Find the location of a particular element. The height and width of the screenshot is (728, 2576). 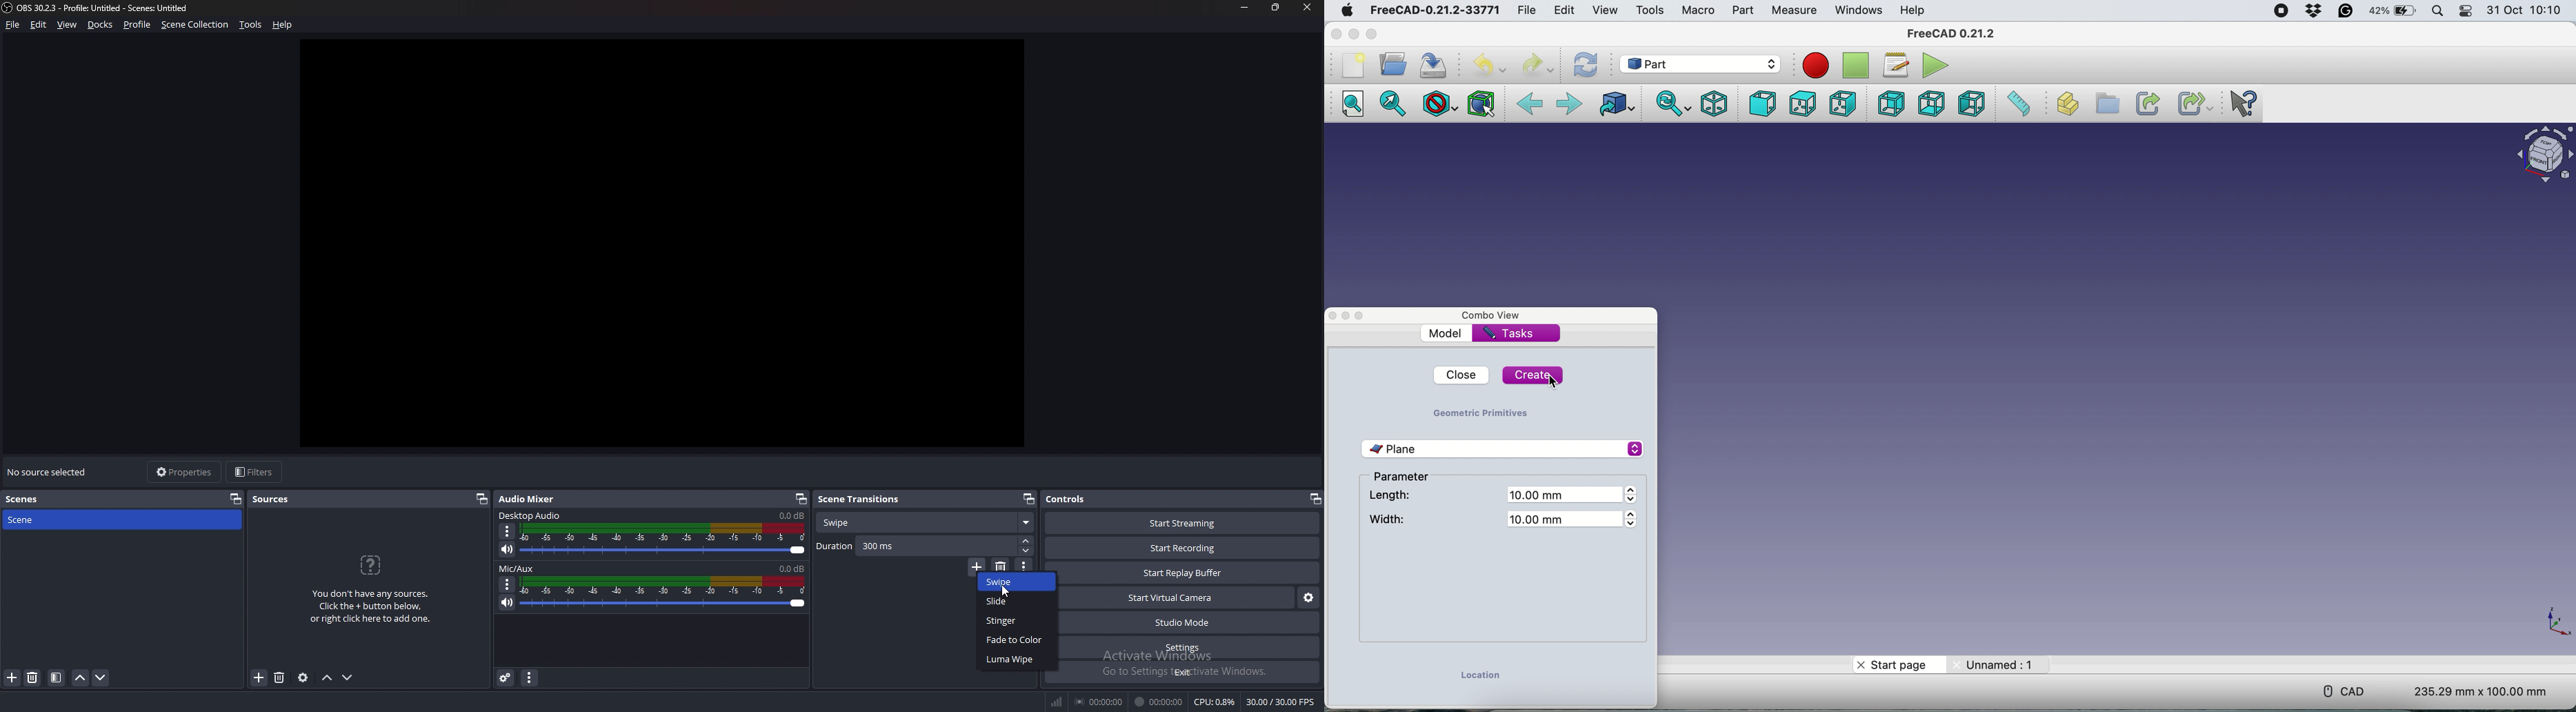

mic/aux is located at coordinates (519, 567).